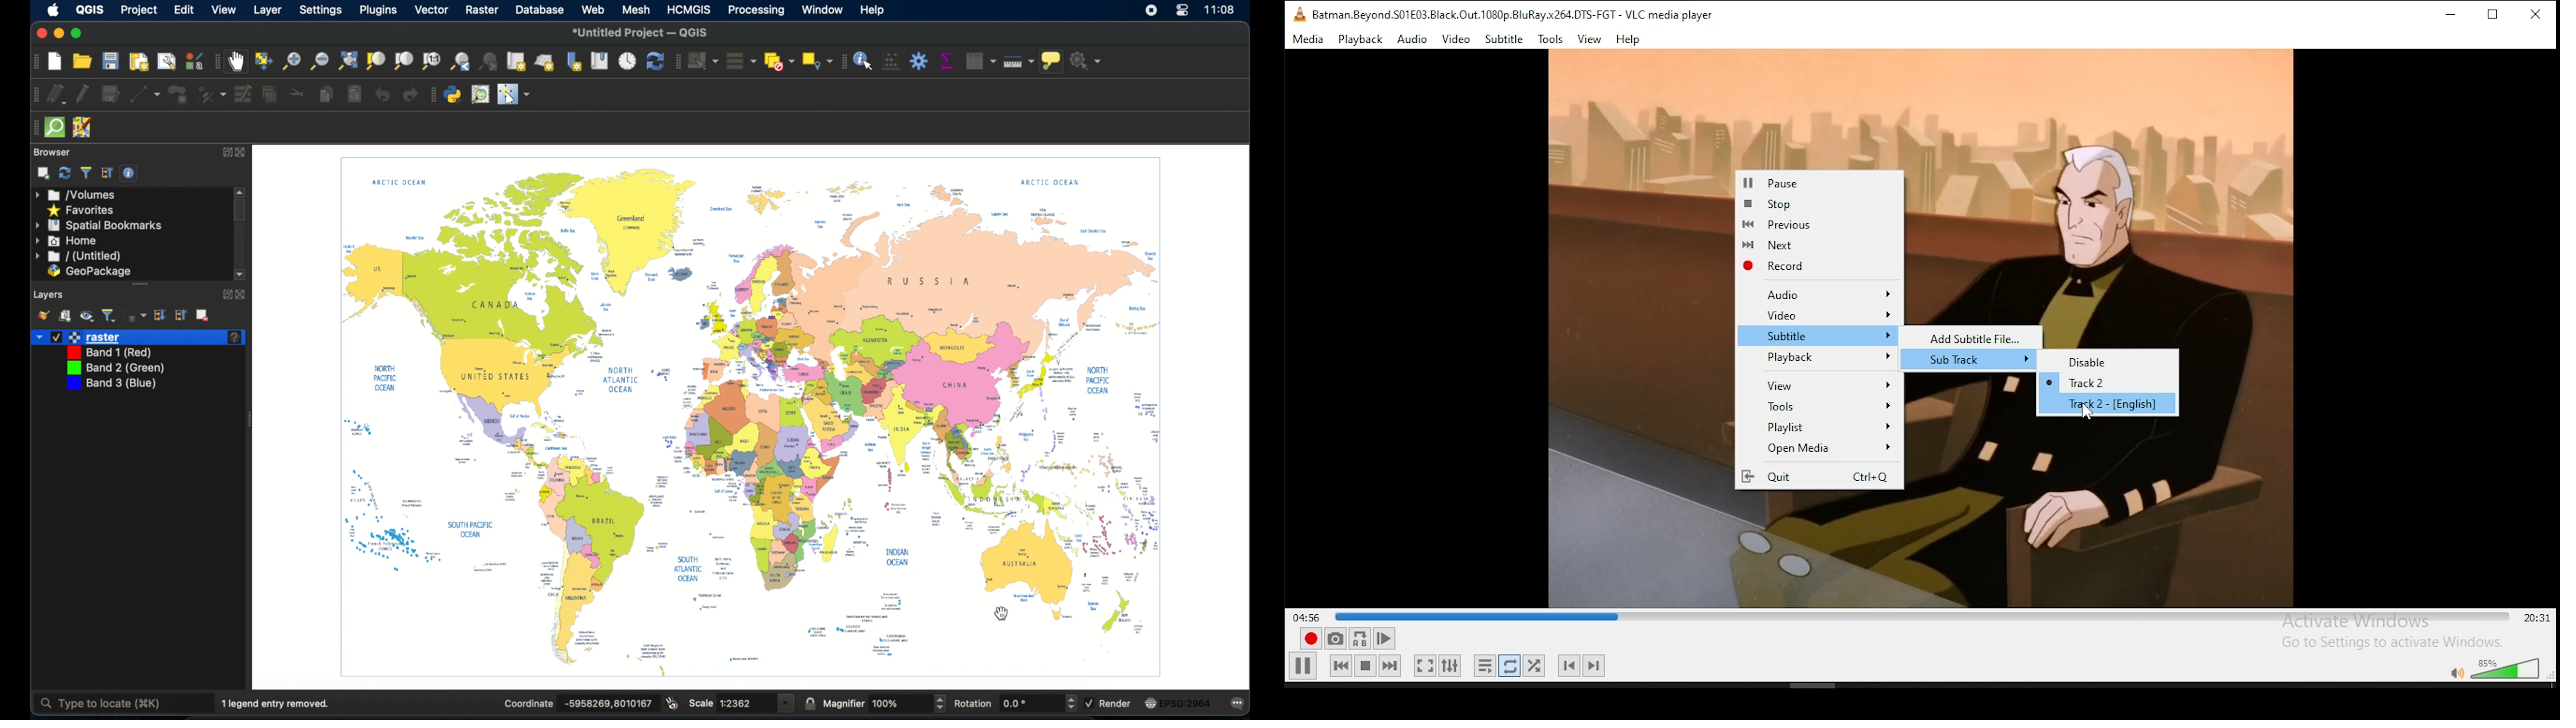 Image resolution: width=2576 pixels, height=728 pixels. What do you see at coordinates (1822, 184) in the screenshot?
I see `Pause` at bounding box center [1822, 184].